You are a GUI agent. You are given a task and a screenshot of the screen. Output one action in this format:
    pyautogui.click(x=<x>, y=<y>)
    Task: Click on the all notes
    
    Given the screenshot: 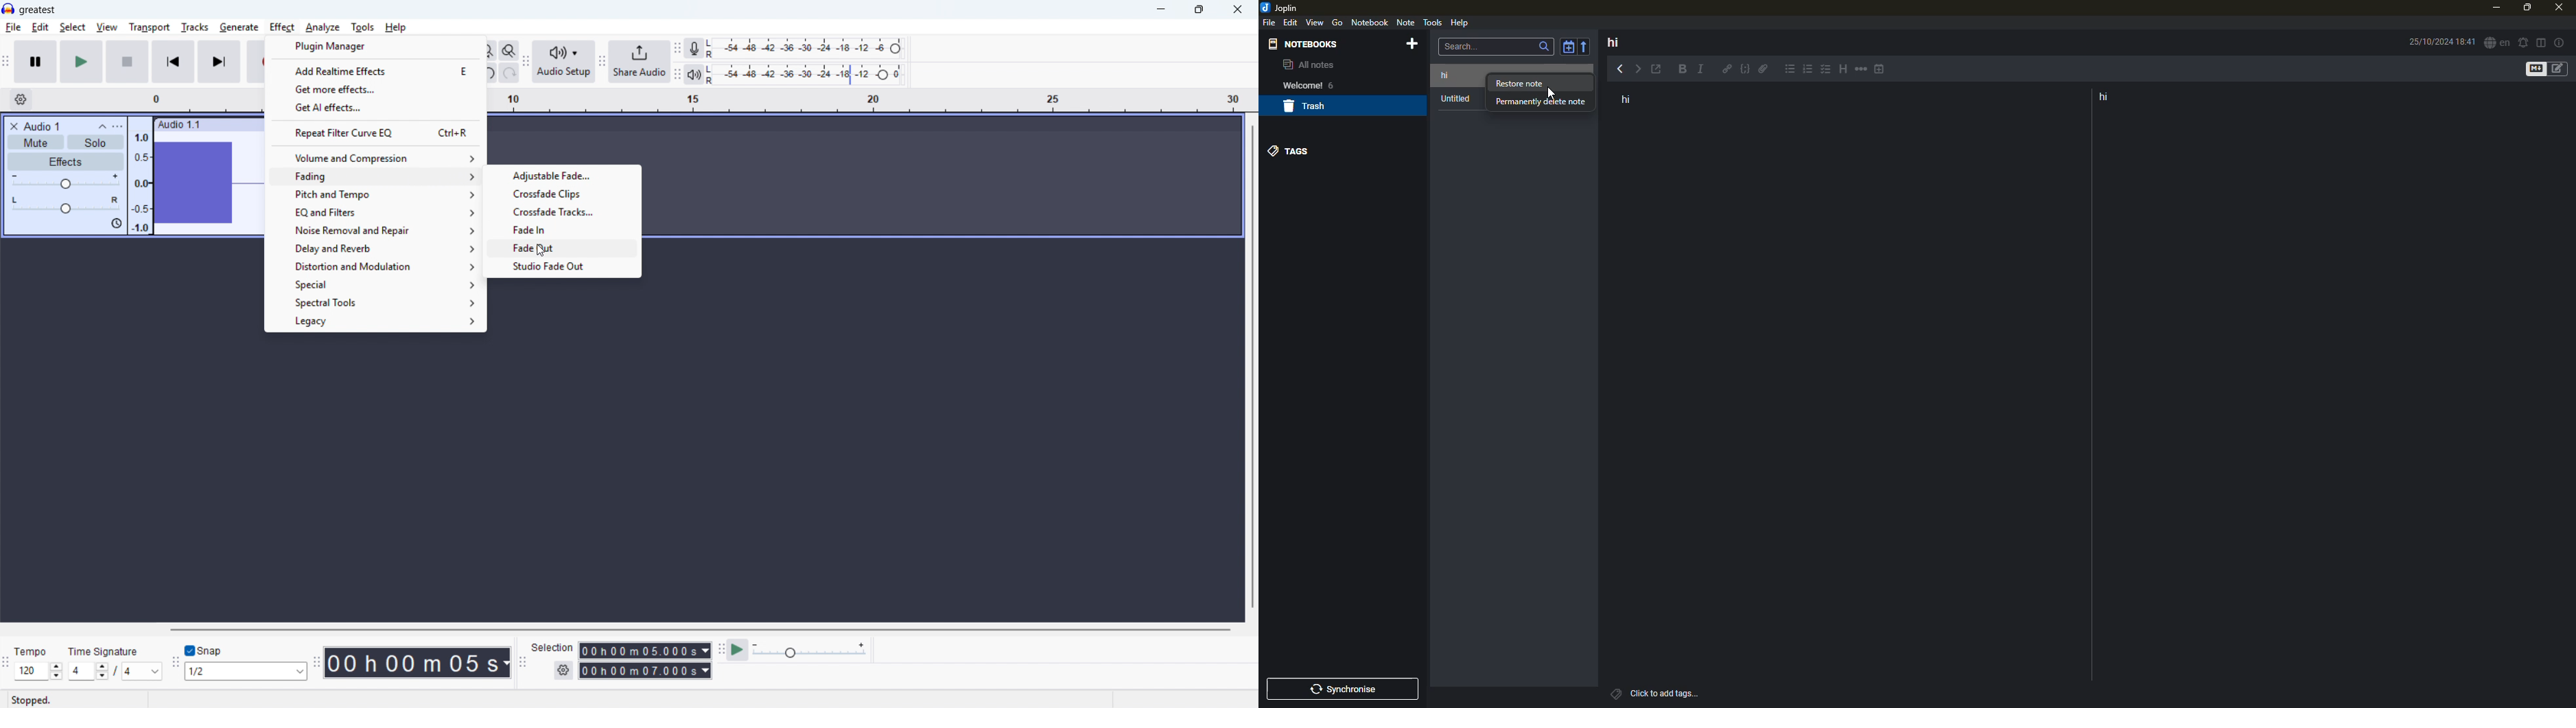 What is the action you would take?
    pyautogui.click(x=1308, y=66)
    